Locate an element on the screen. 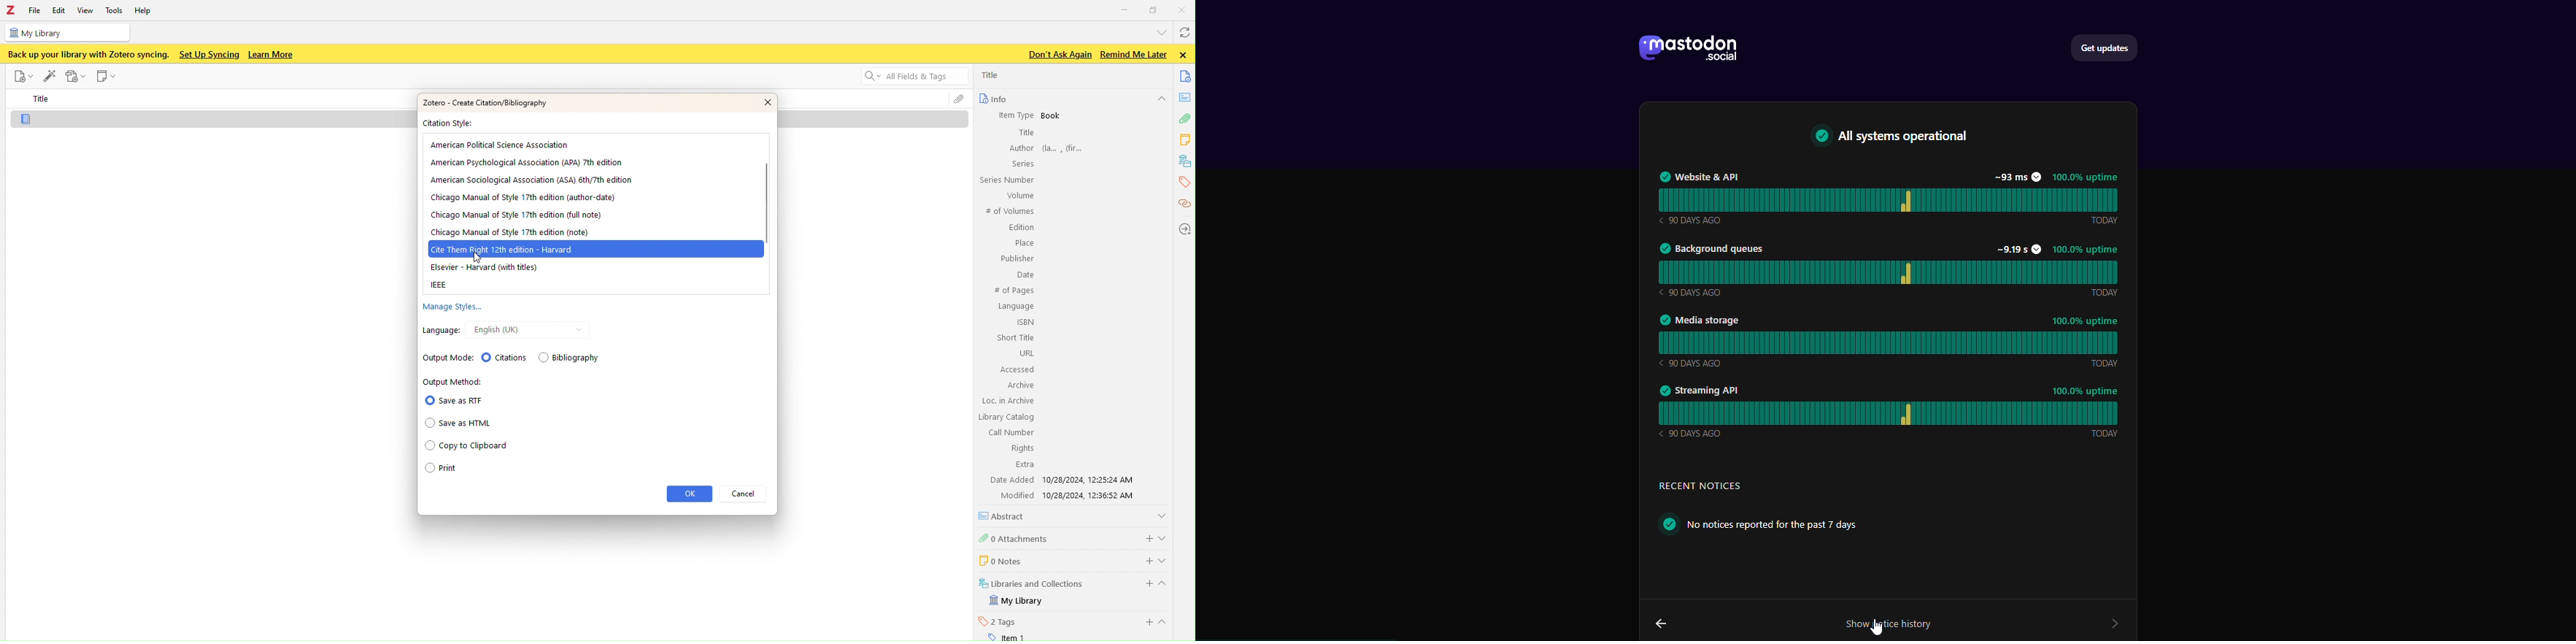  Chicago Manual of Style 17th edition (author-date) is located at coordinates (524, 198).